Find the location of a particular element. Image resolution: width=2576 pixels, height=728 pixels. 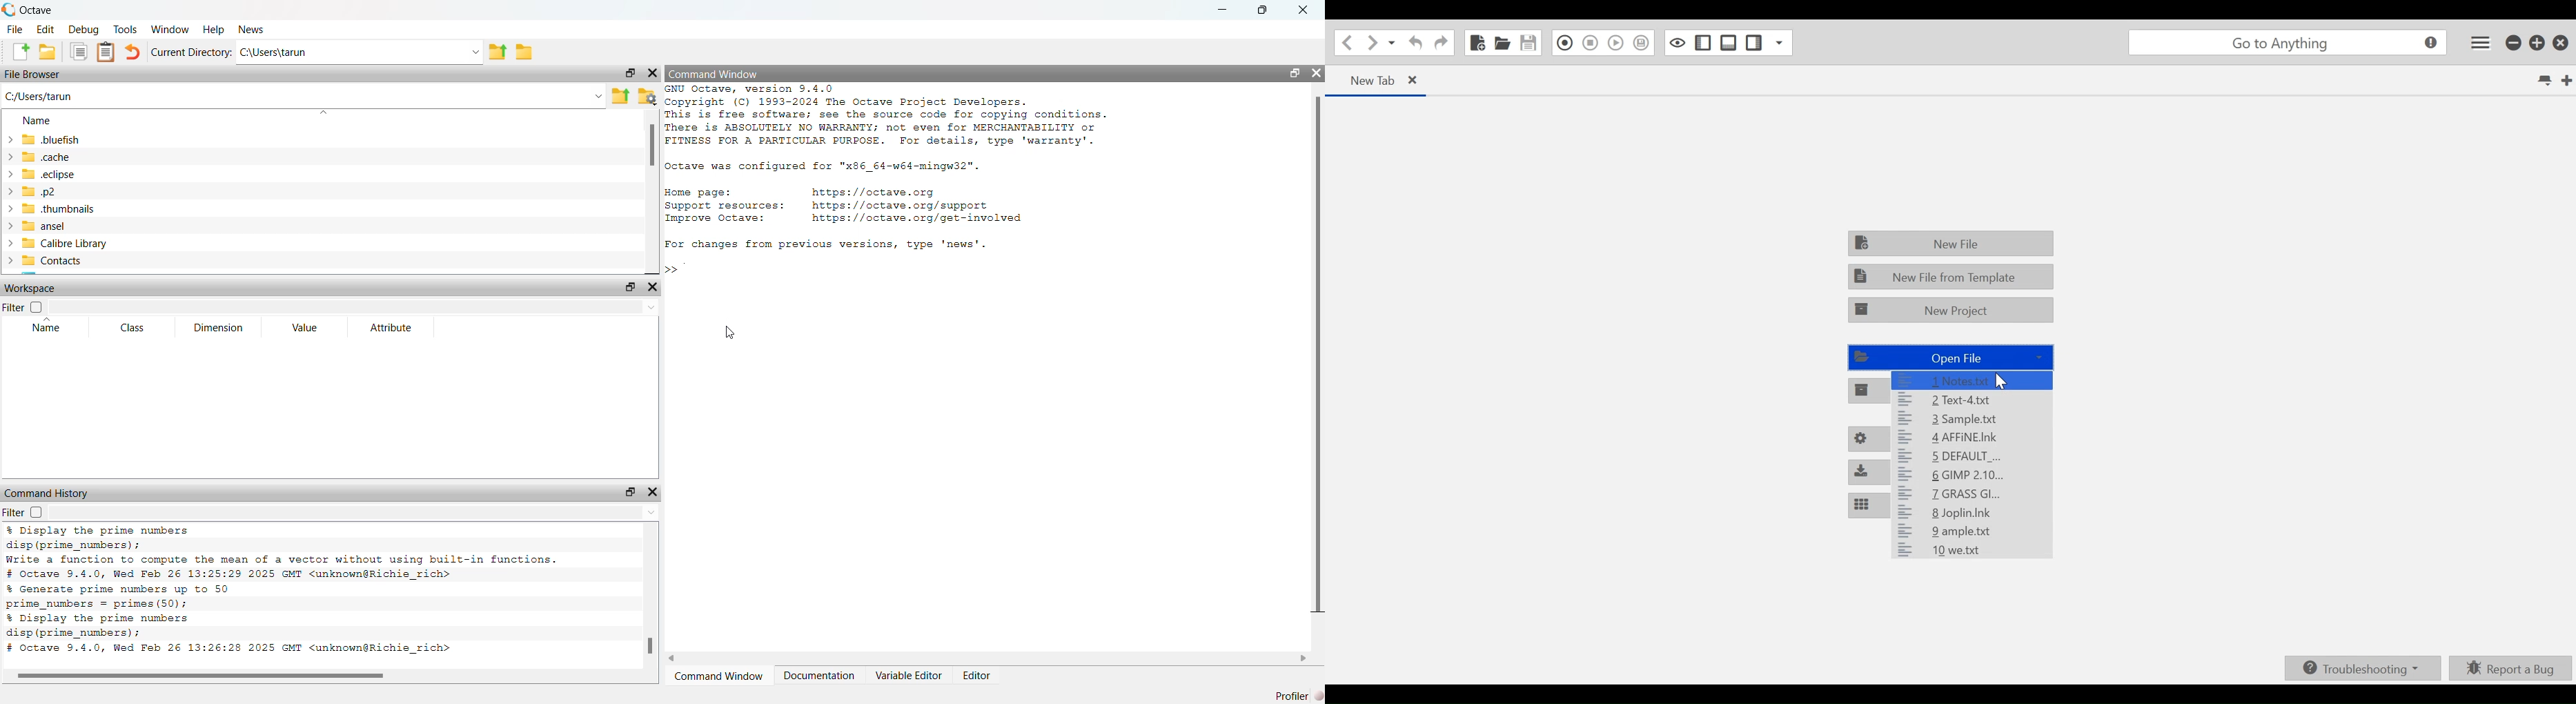

Contacts is located at coordinates (53, 261).